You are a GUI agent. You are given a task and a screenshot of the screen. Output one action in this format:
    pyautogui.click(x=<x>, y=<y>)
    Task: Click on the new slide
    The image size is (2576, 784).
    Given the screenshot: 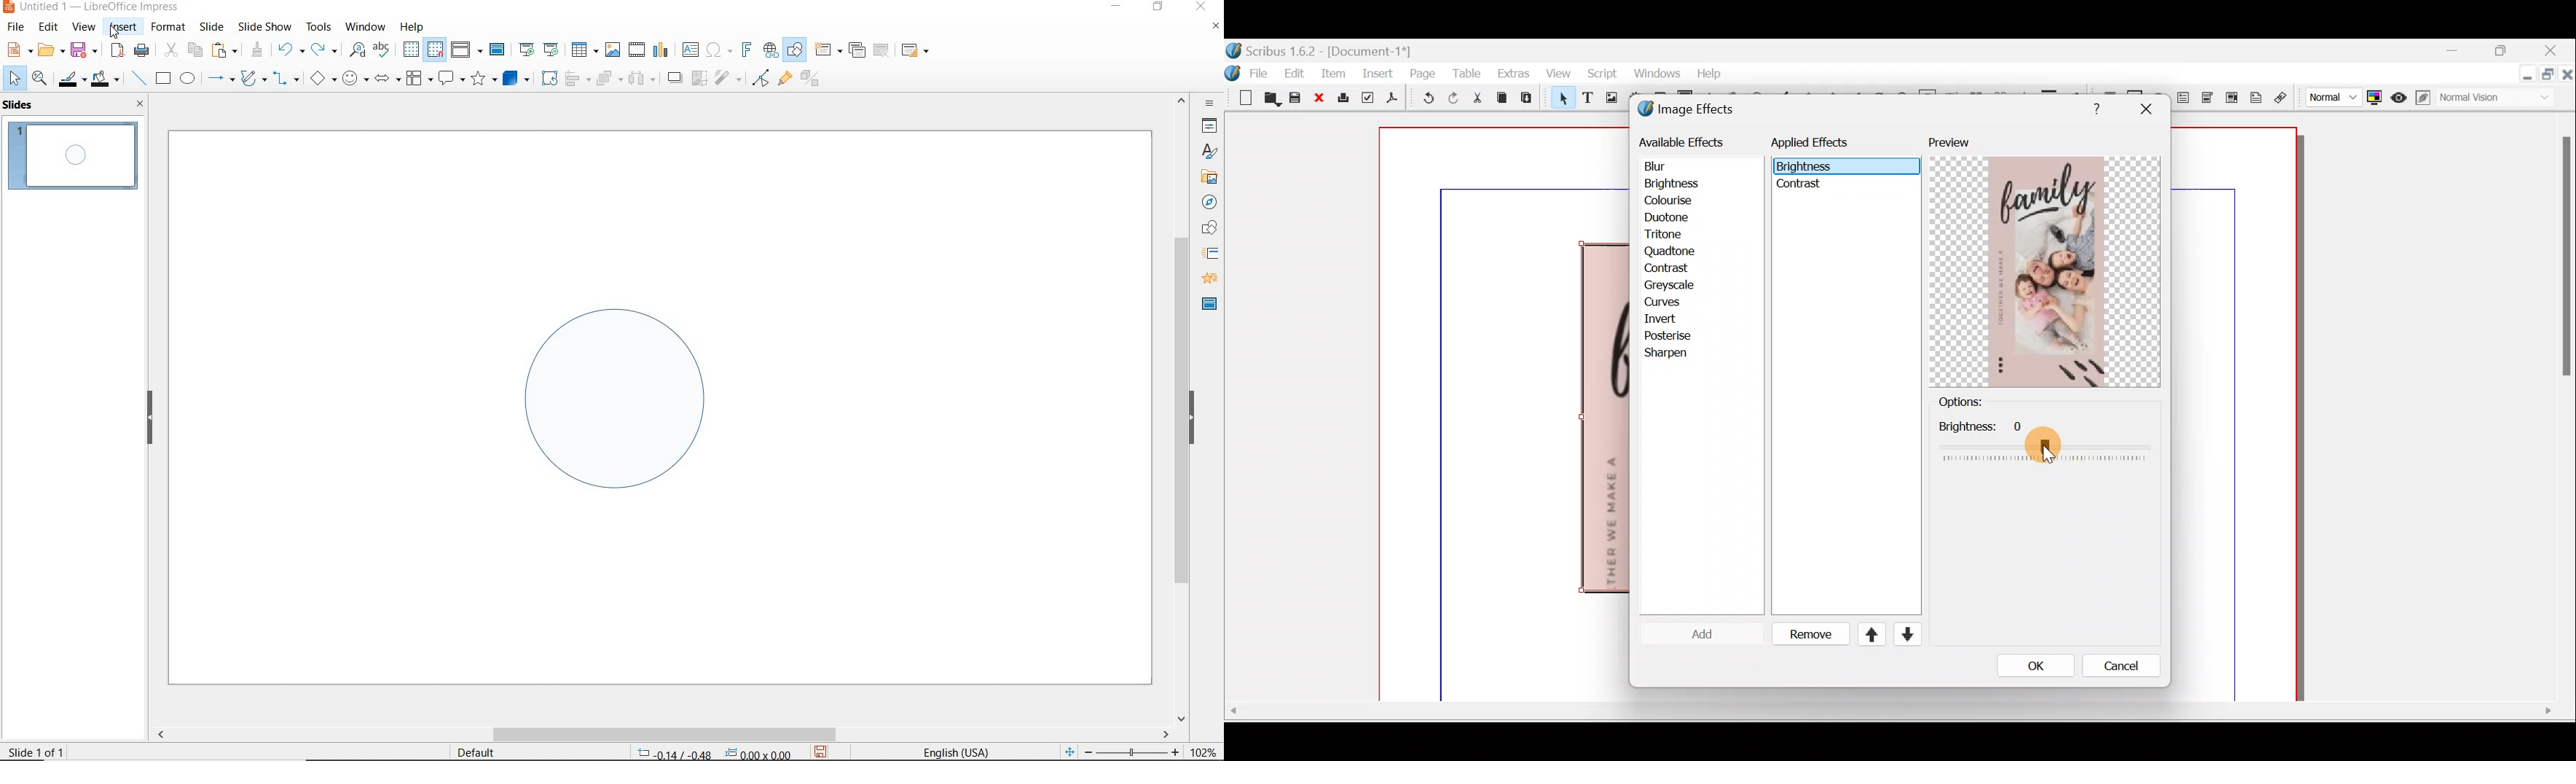 What is the action you would take?
    pyautogui.click(x=828, y=50)
    